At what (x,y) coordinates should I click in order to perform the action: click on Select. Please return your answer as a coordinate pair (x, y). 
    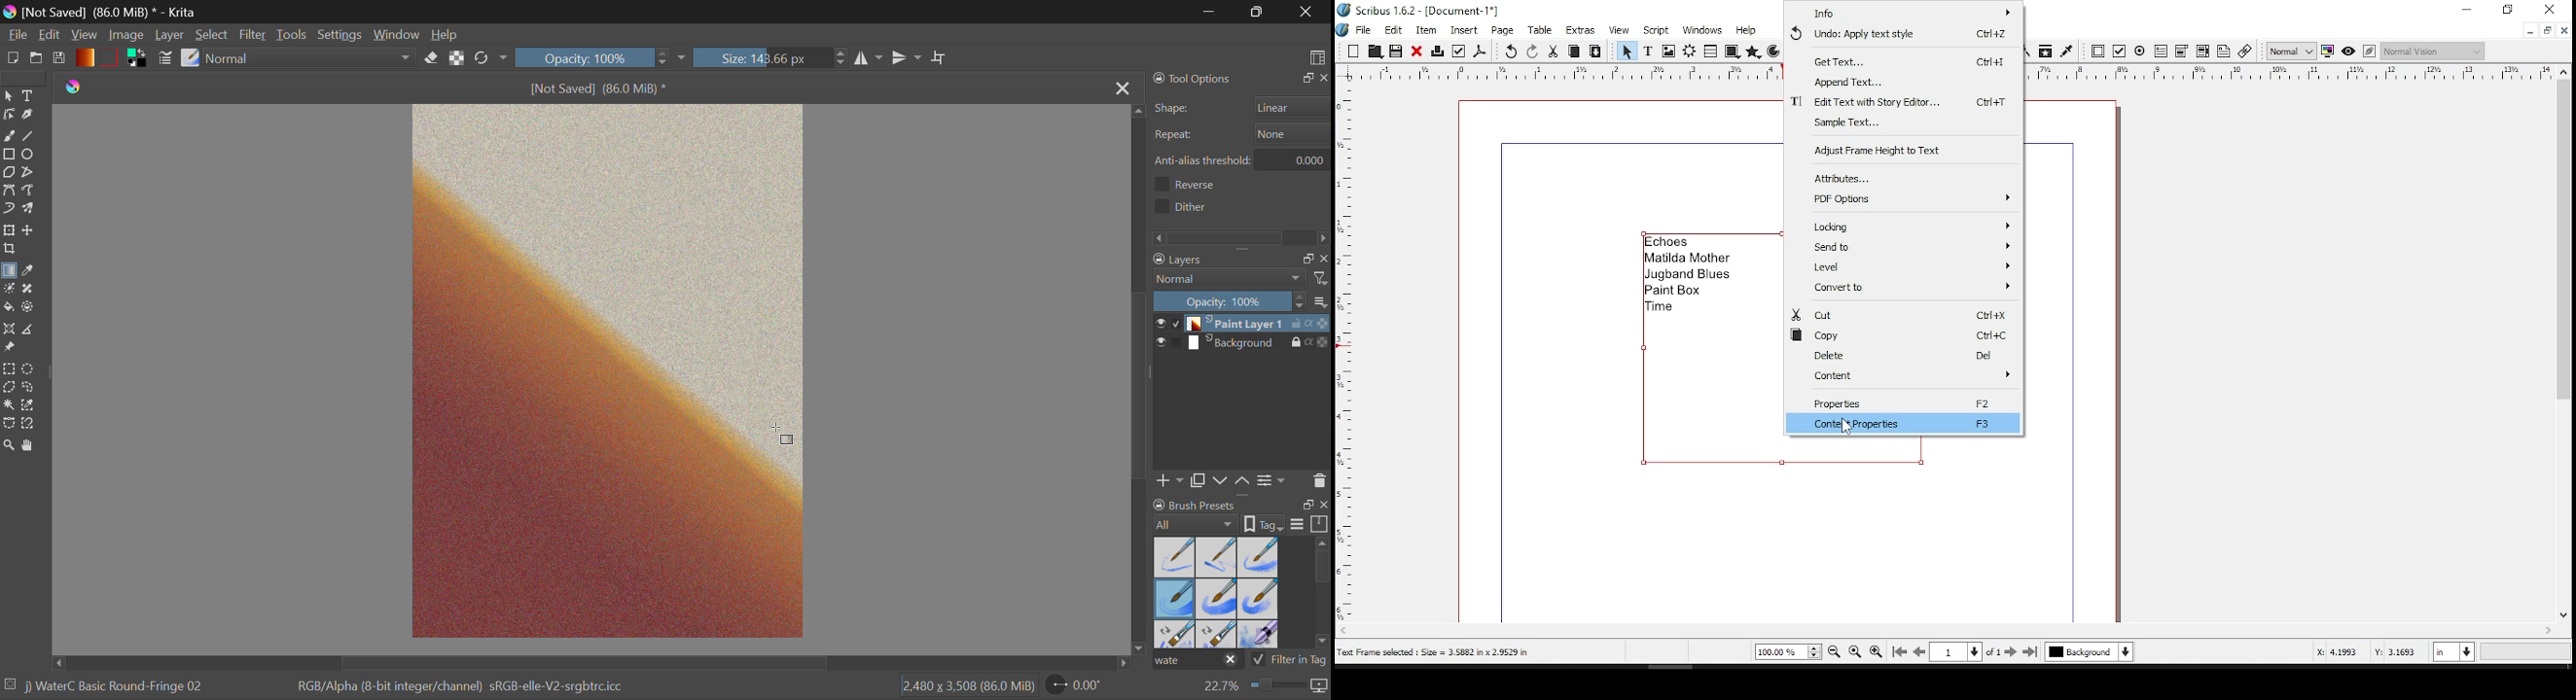
    Looking at the image, I should click on (212, 33).